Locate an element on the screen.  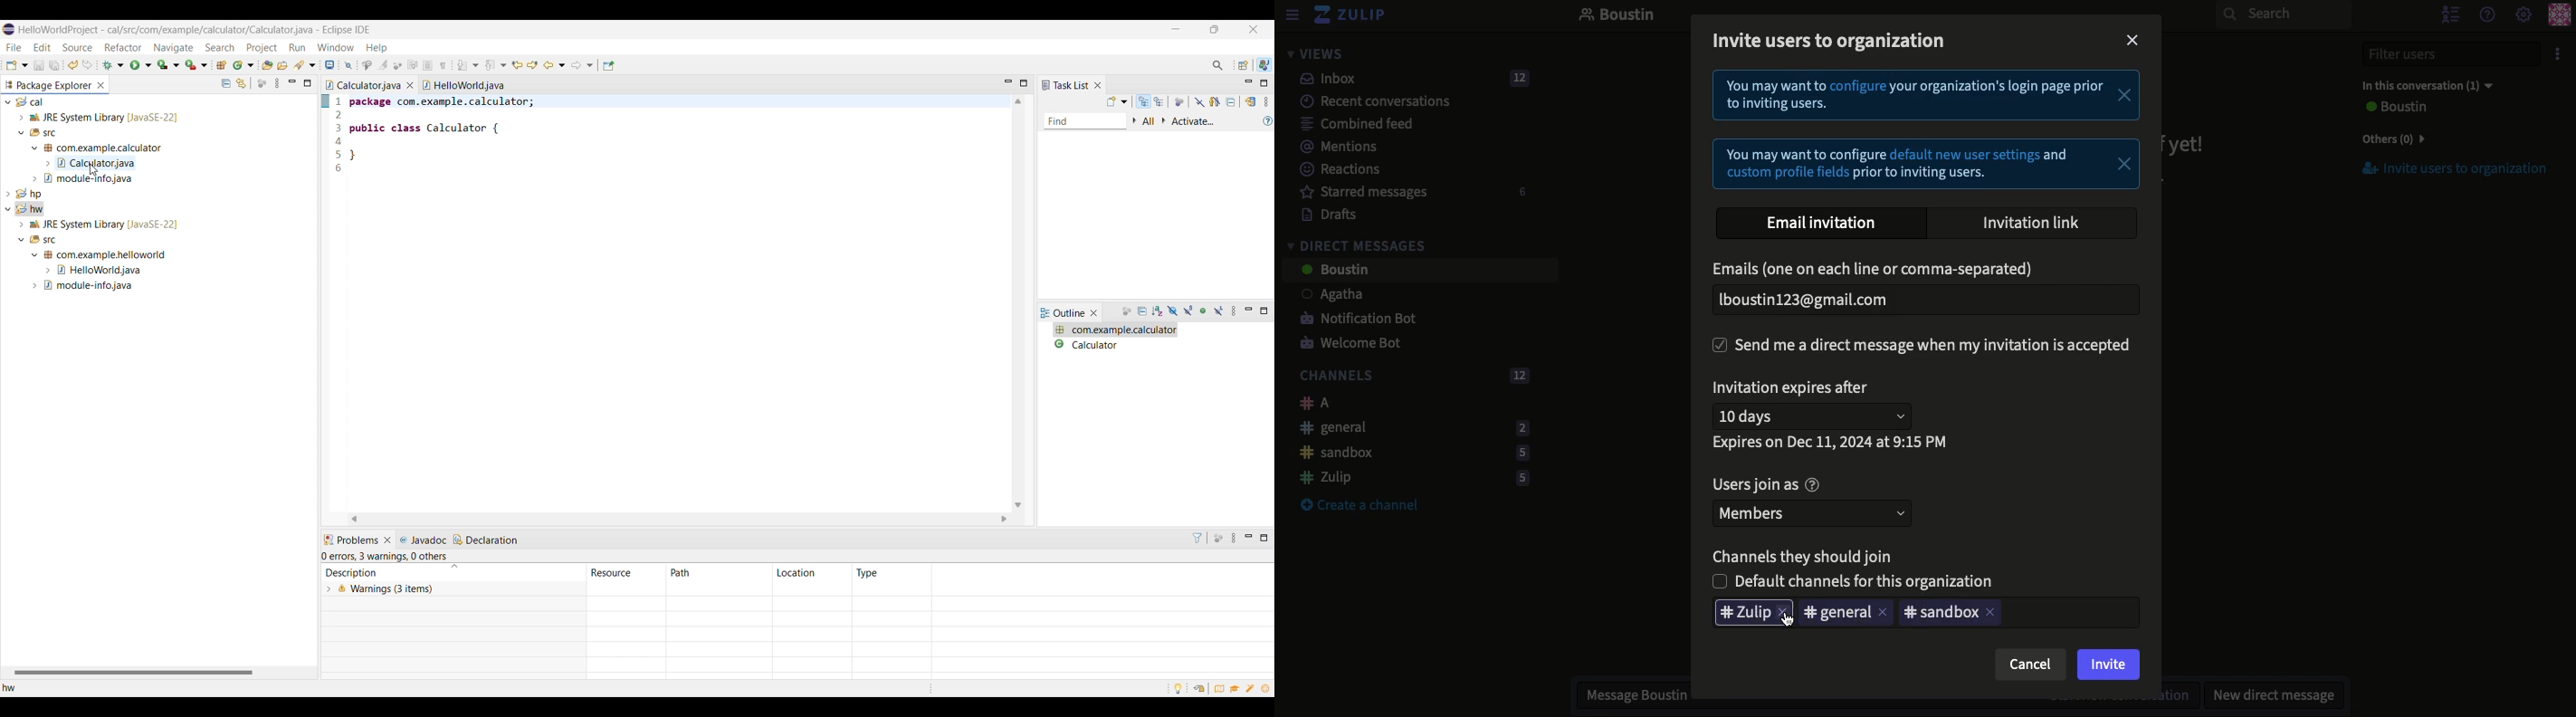
Help is located at coordinates (2485, 14).